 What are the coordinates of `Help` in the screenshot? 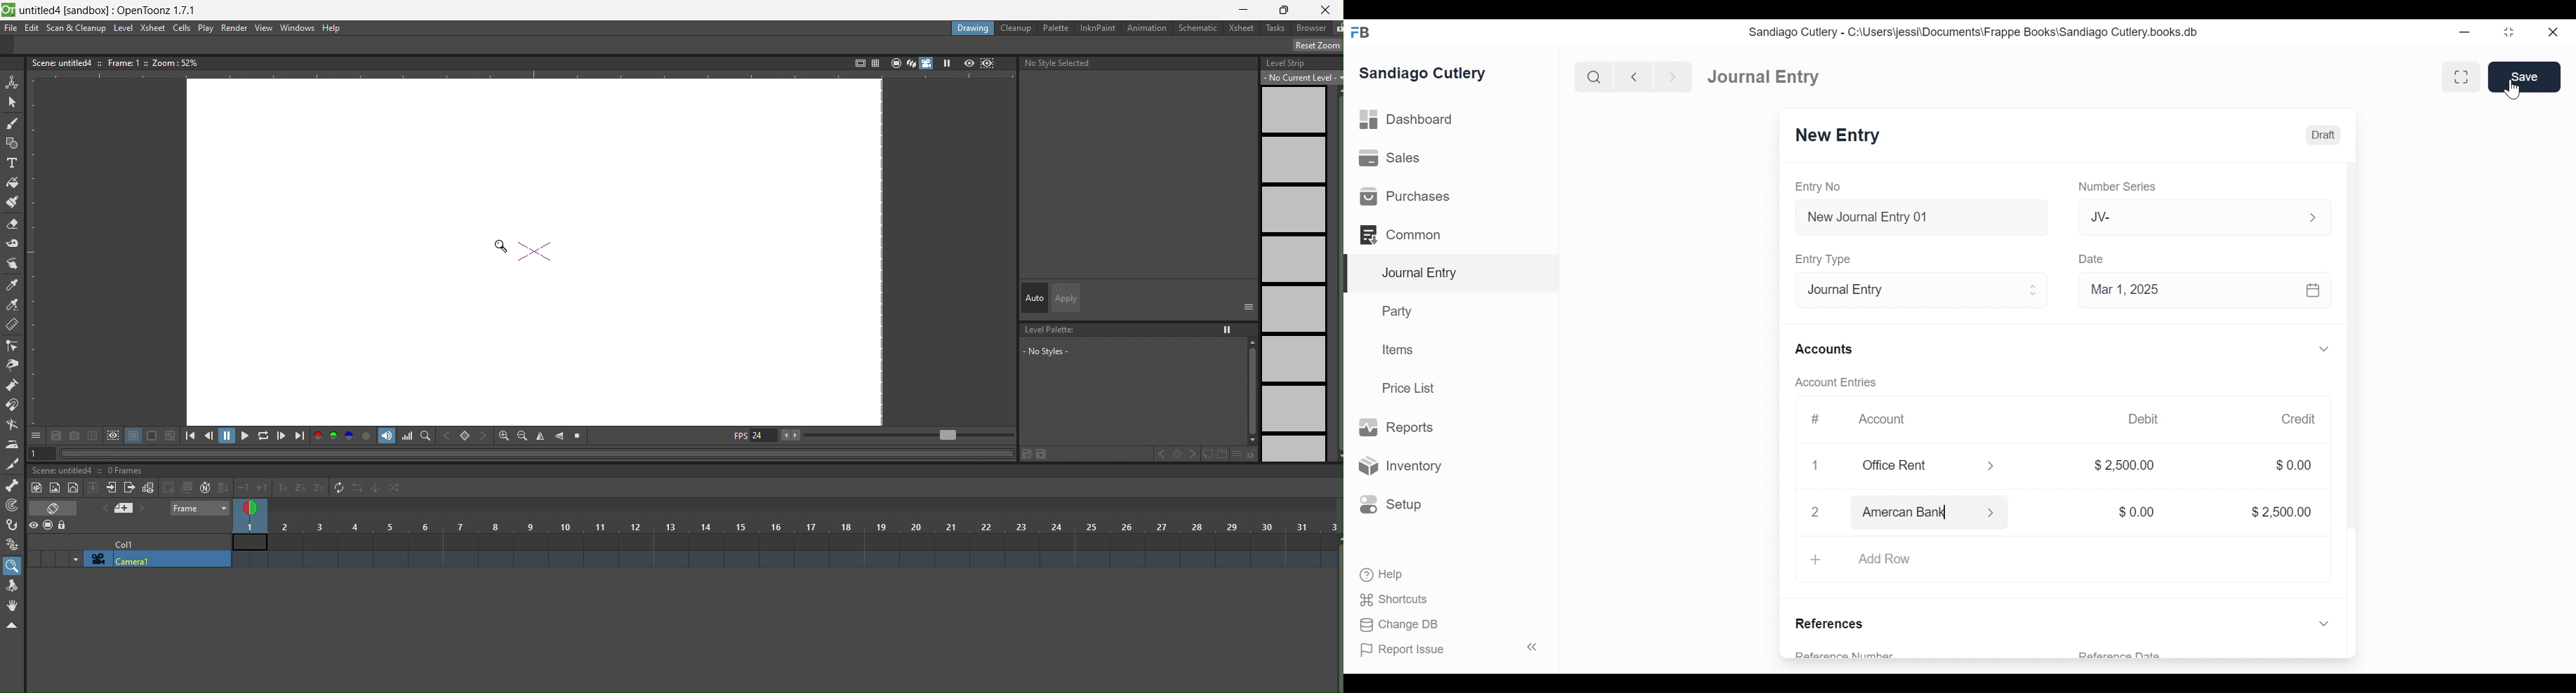 It's located at (1376, 576).